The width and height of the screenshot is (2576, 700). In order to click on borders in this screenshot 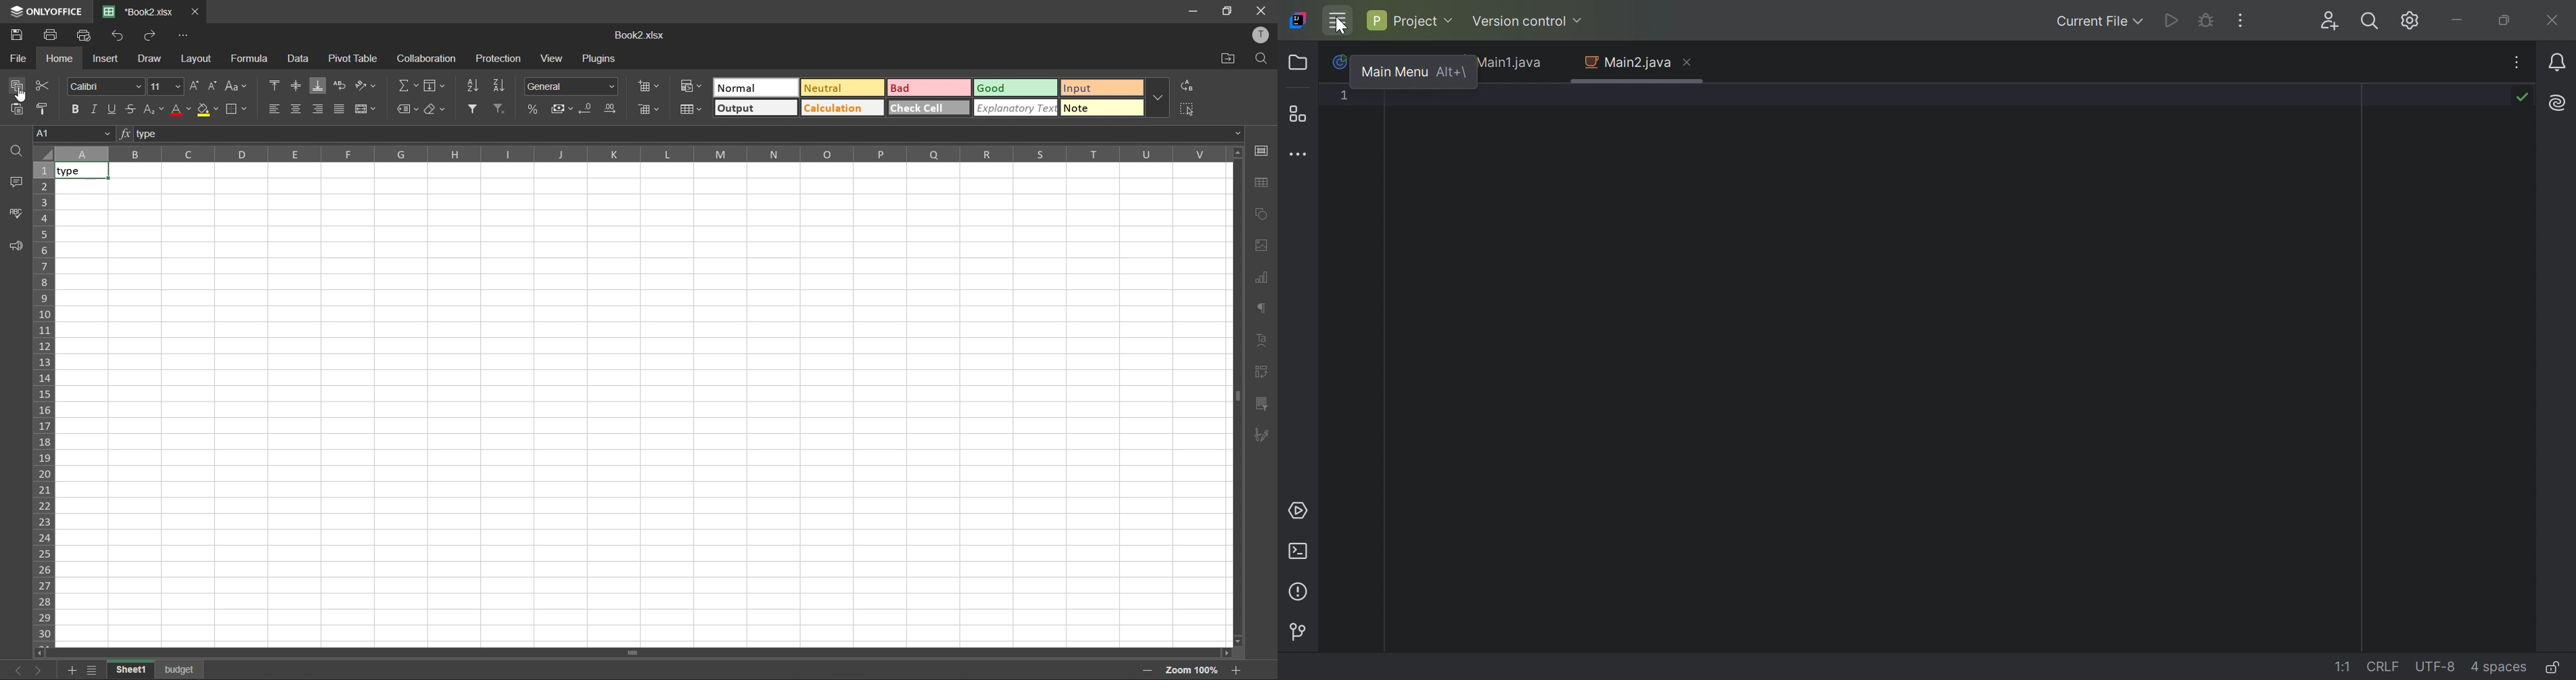, I will do `click(236, 109)`.